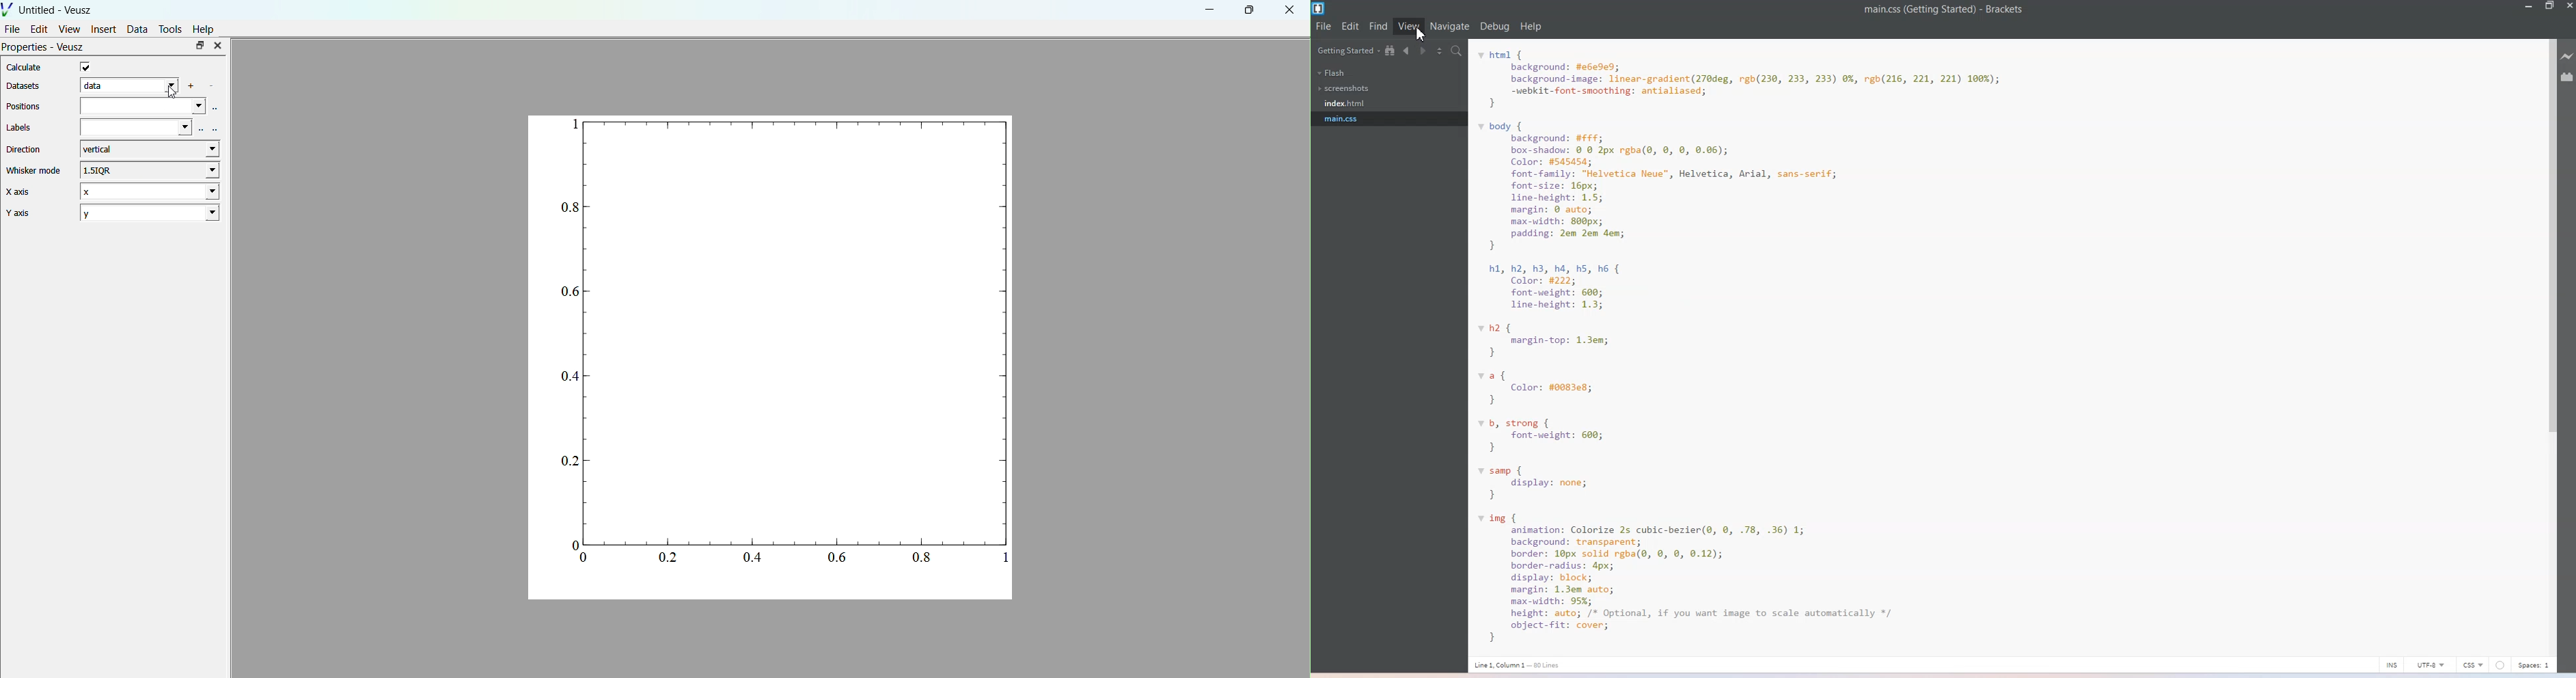  What do you see at coordinates (171, 29) in the screenshot?
I see `Tools` at bounding box center [171, 29].